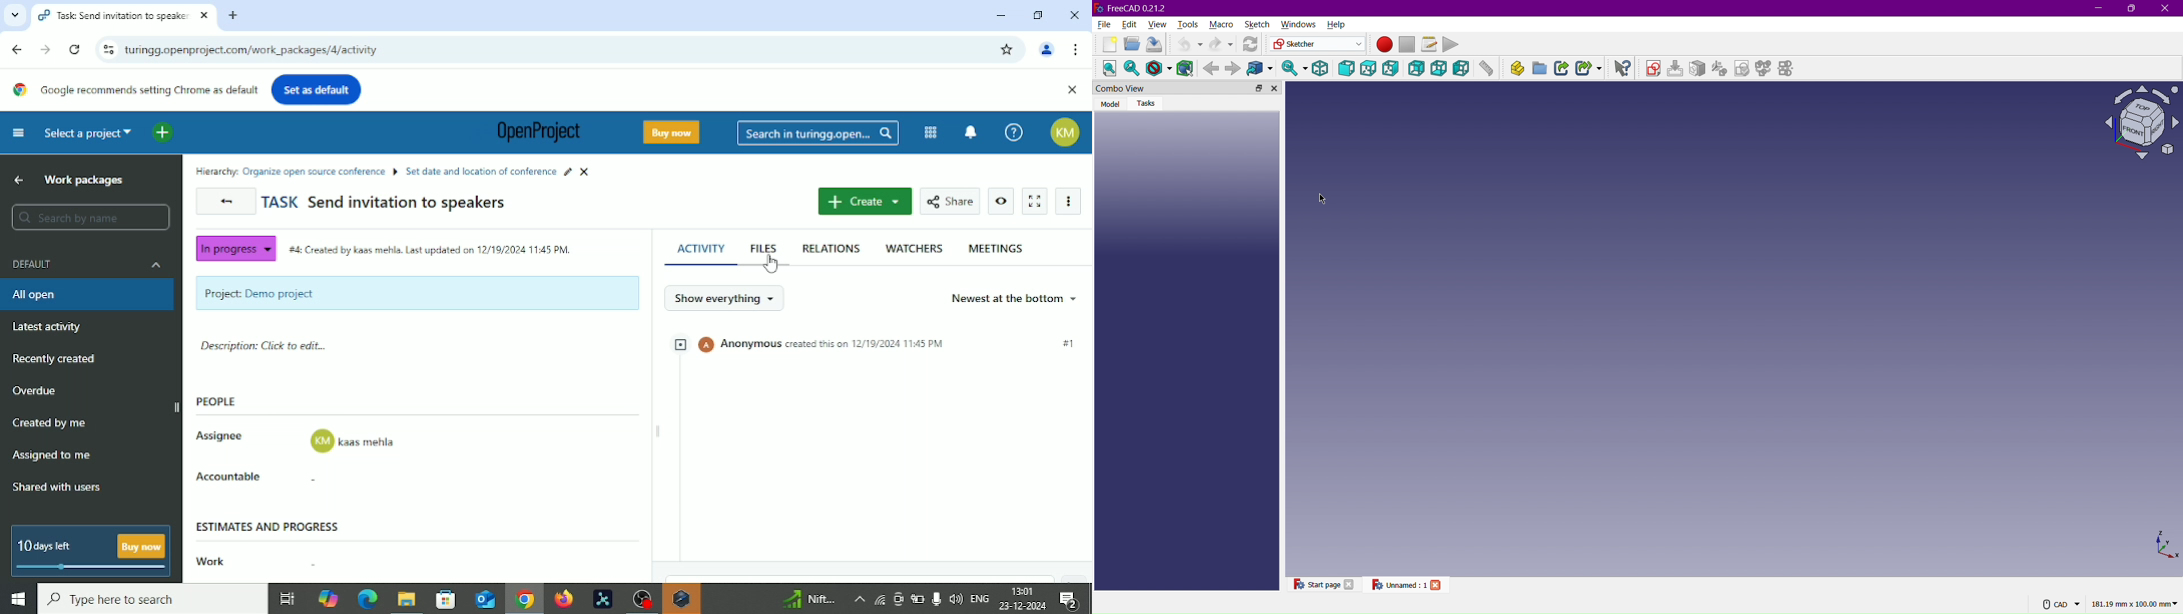 The height and width of the screenshot is (616, 2184). What do you see at coordinates (1590, 69) in the screenshot?
I see `Make a sub-link` at bounding box center [1590, 69].